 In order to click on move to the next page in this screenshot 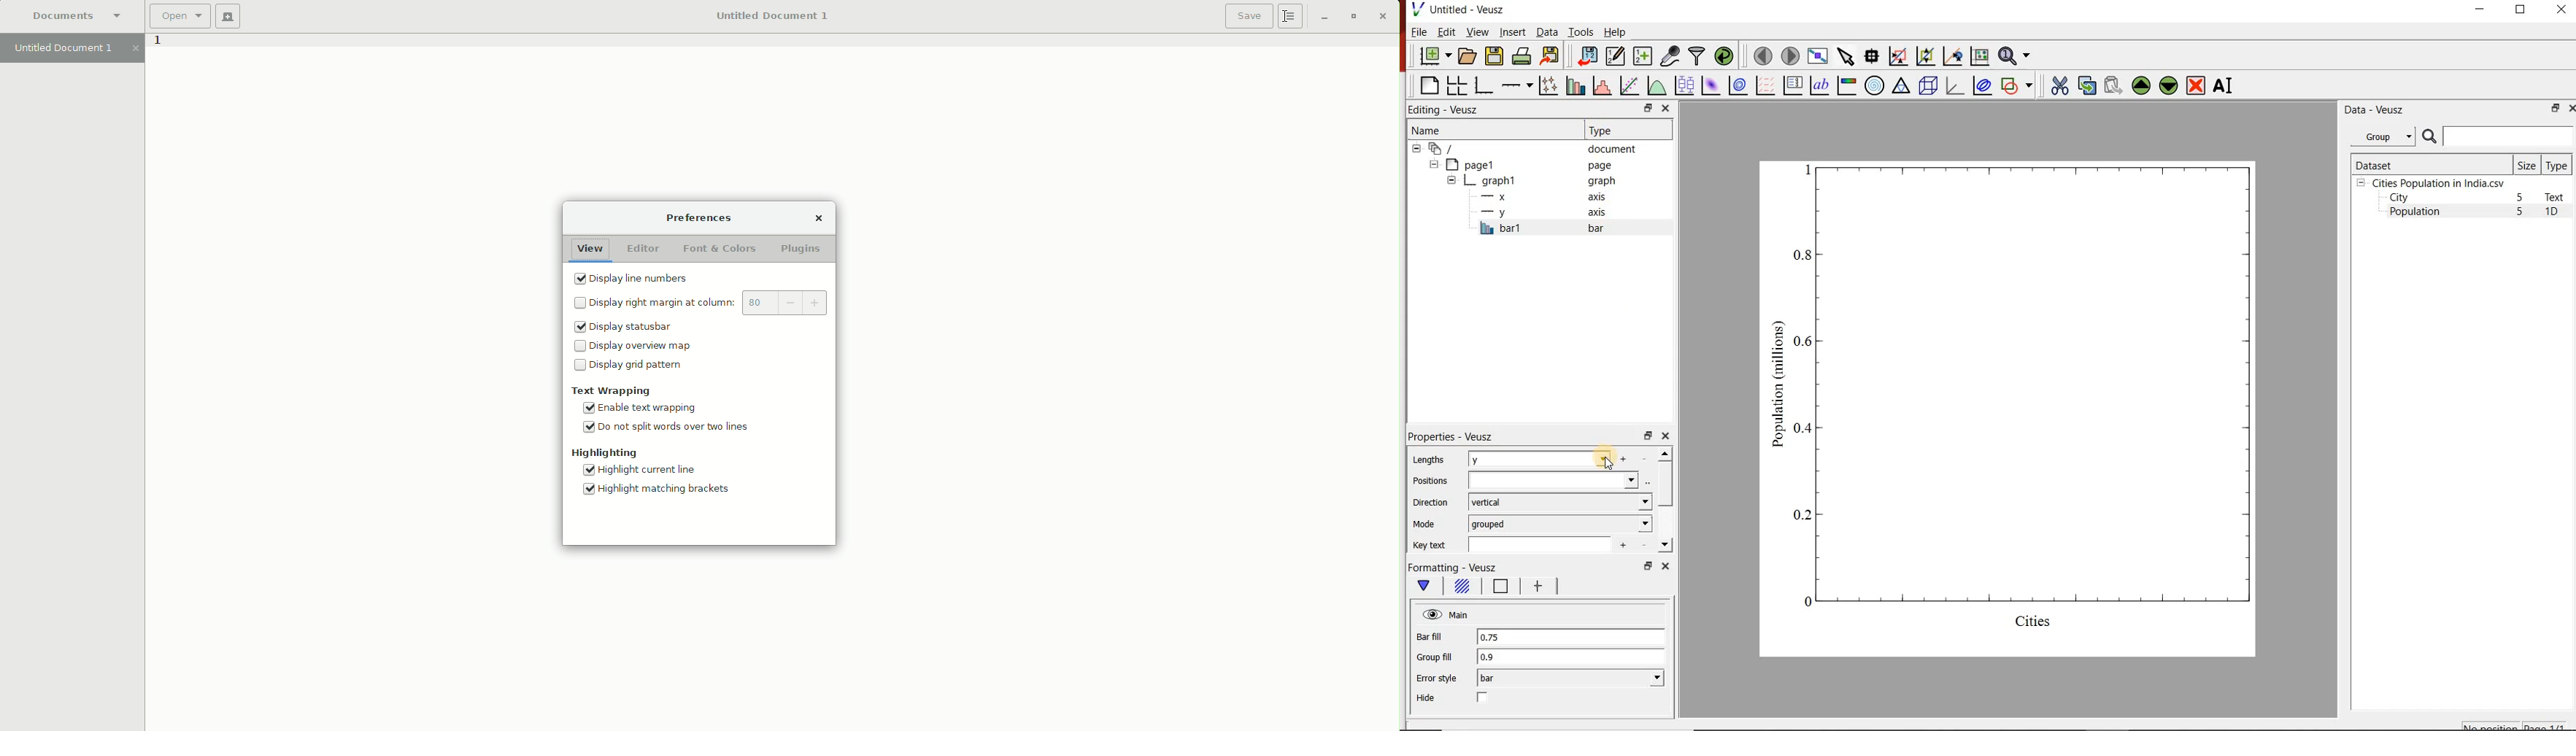, I will do `click(1789, 55)`.